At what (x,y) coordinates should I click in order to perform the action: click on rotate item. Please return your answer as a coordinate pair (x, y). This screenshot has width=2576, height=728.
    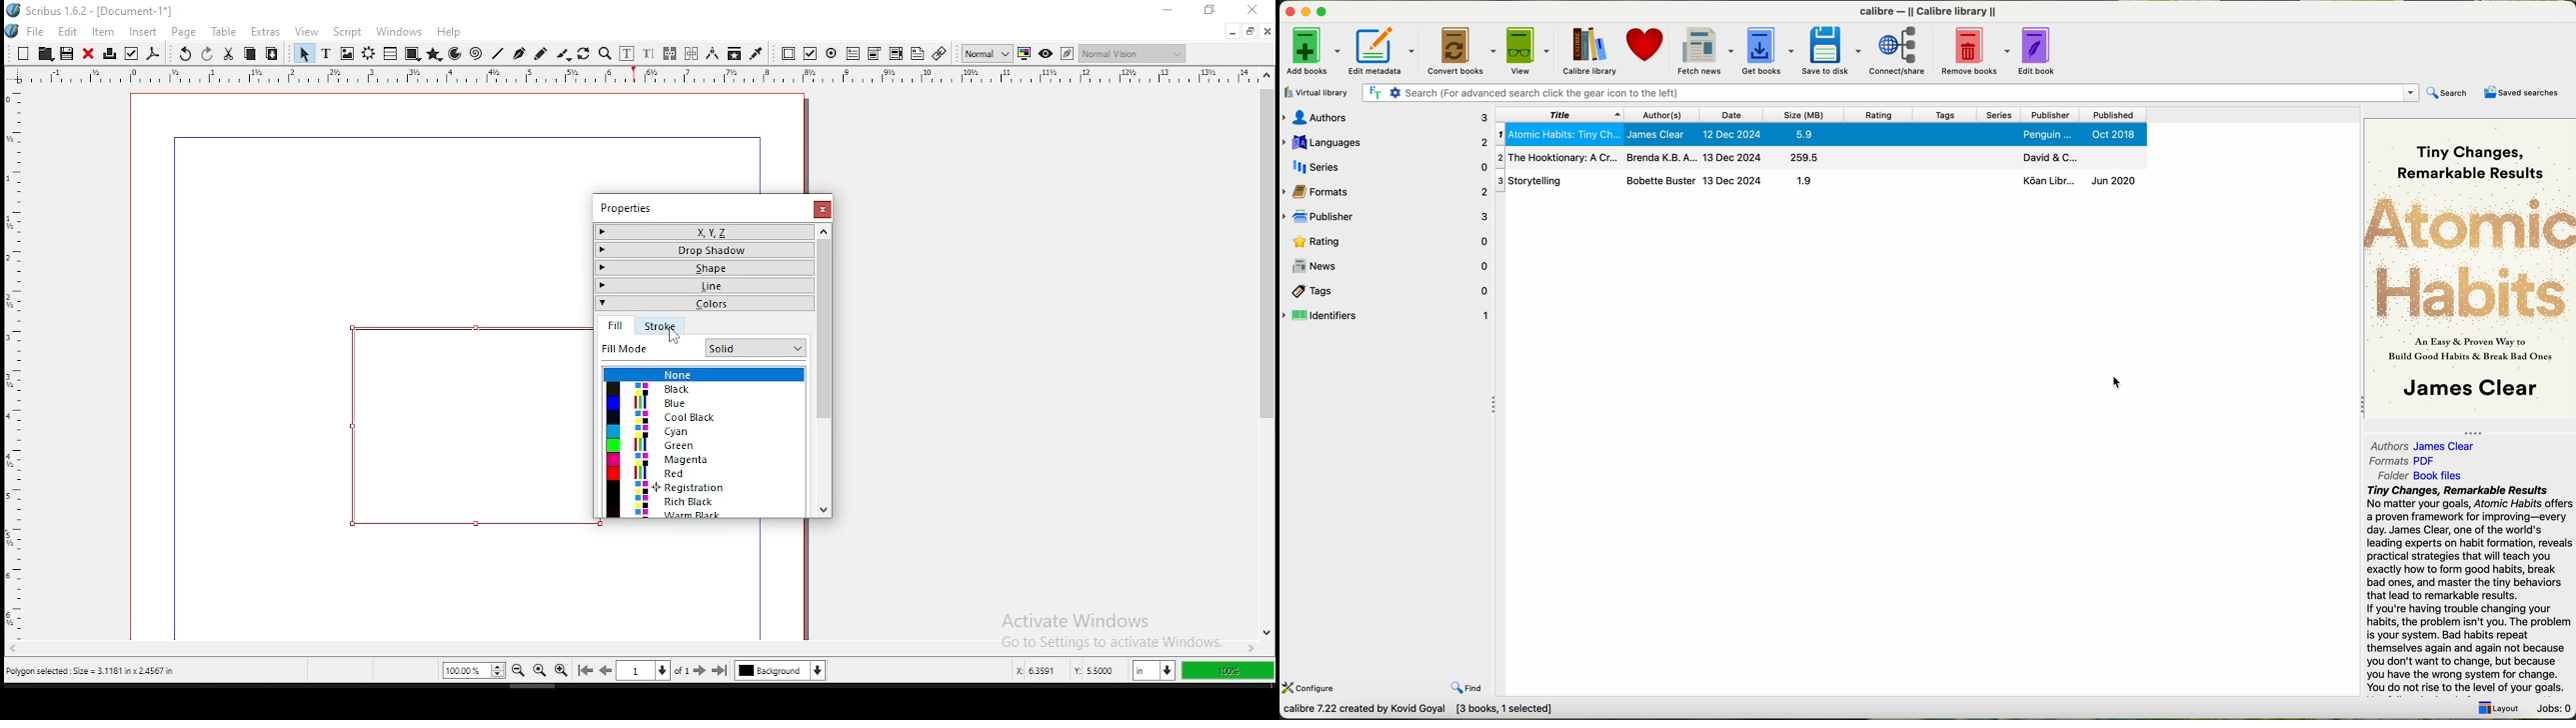
    Looking at the image, I should click on (584, 54).